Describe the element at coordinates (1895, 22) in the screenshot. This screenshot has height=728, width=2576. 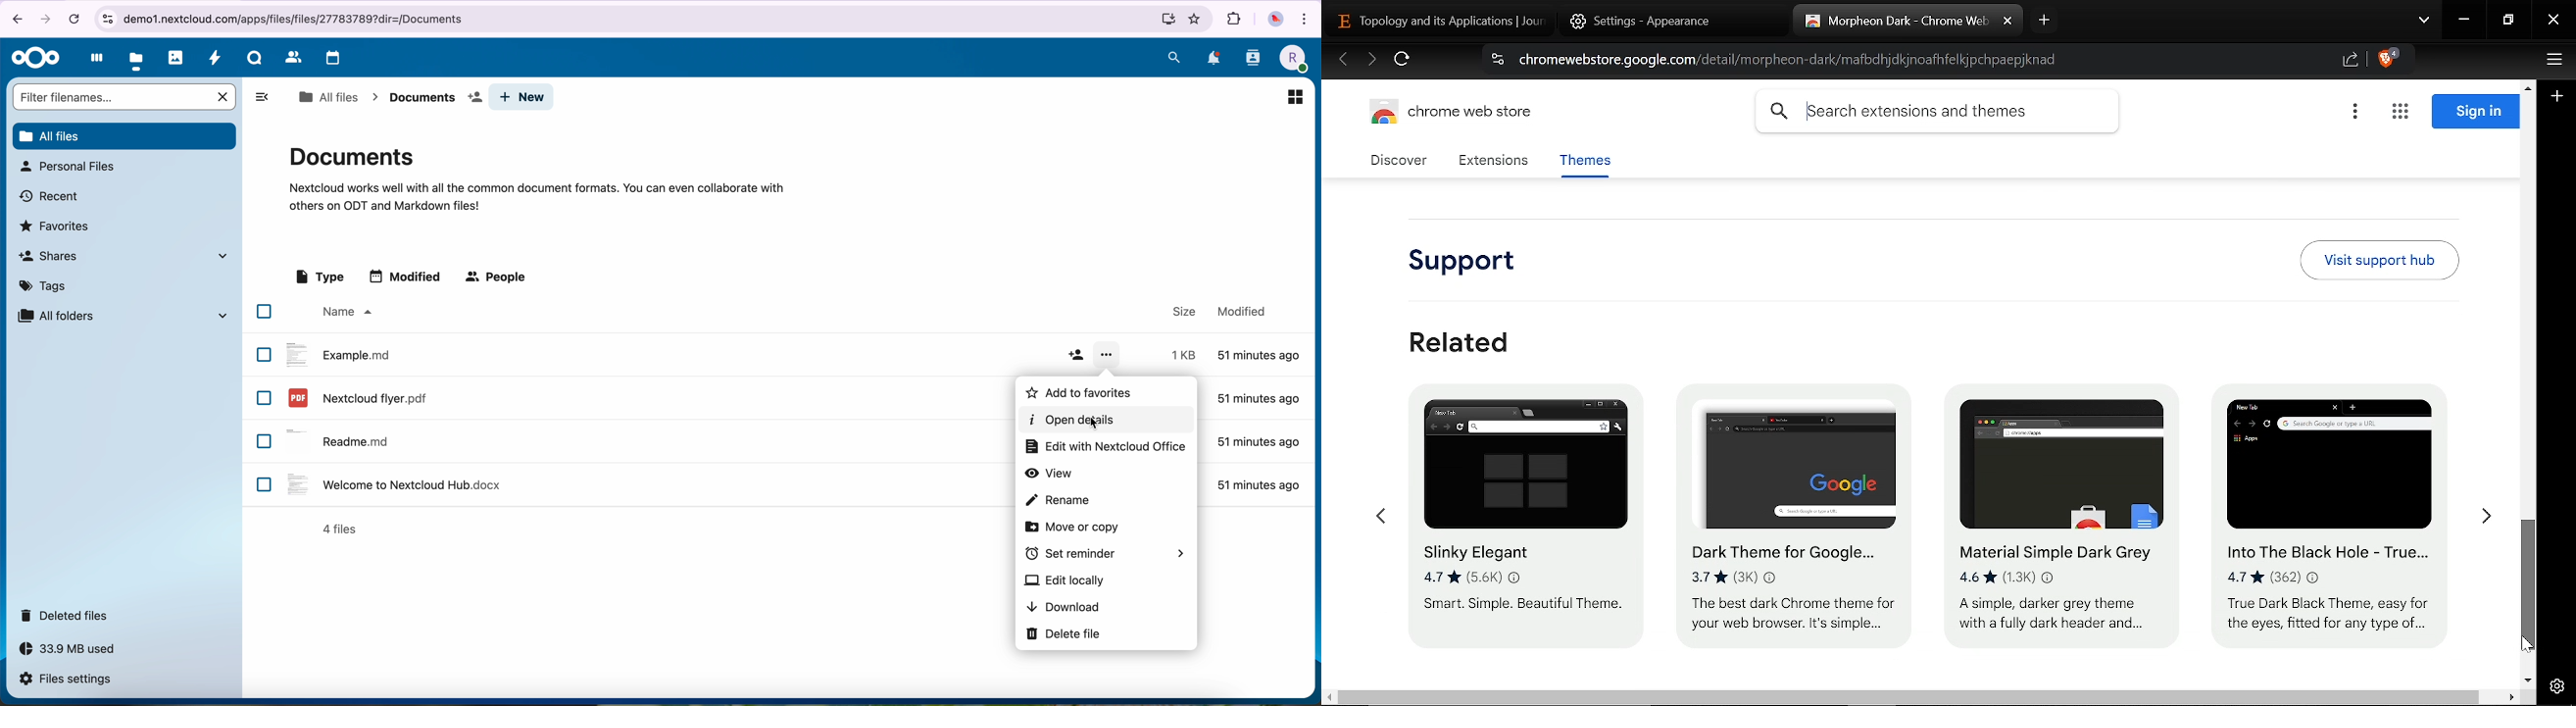
I see `Current tab` at that location.